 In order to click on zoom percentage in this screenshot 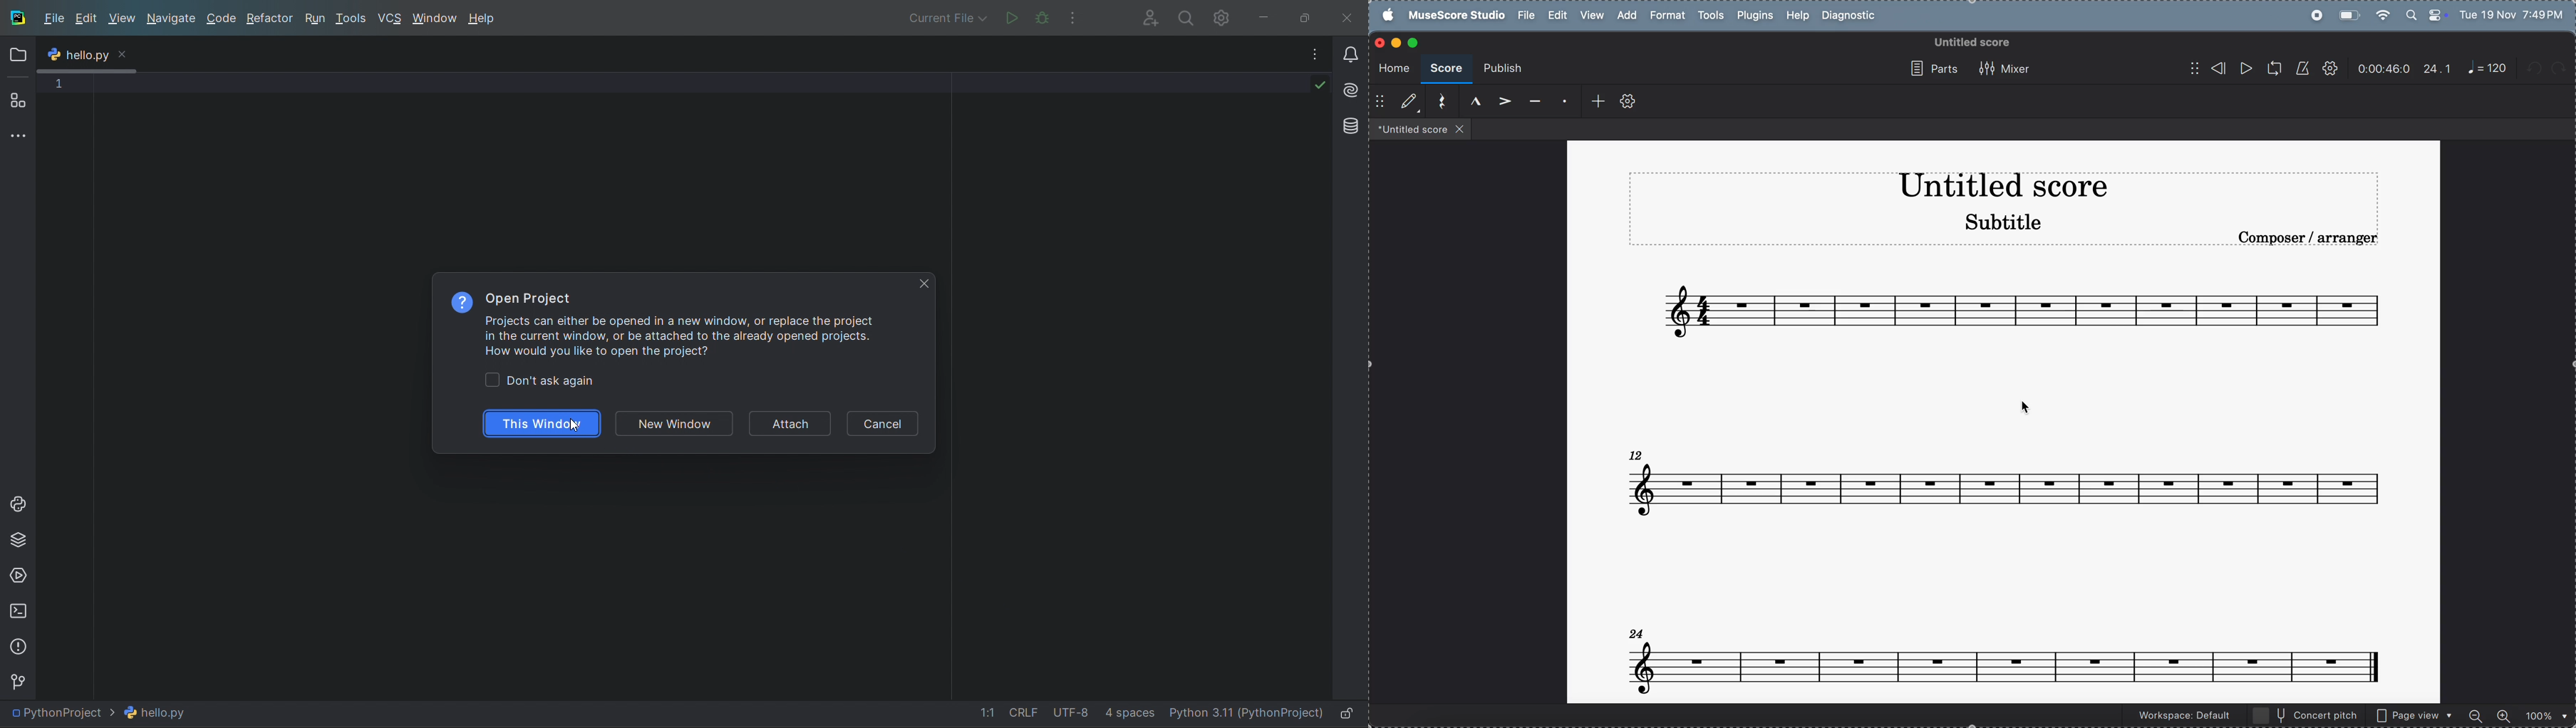, I will do `click(2544, 715)`.